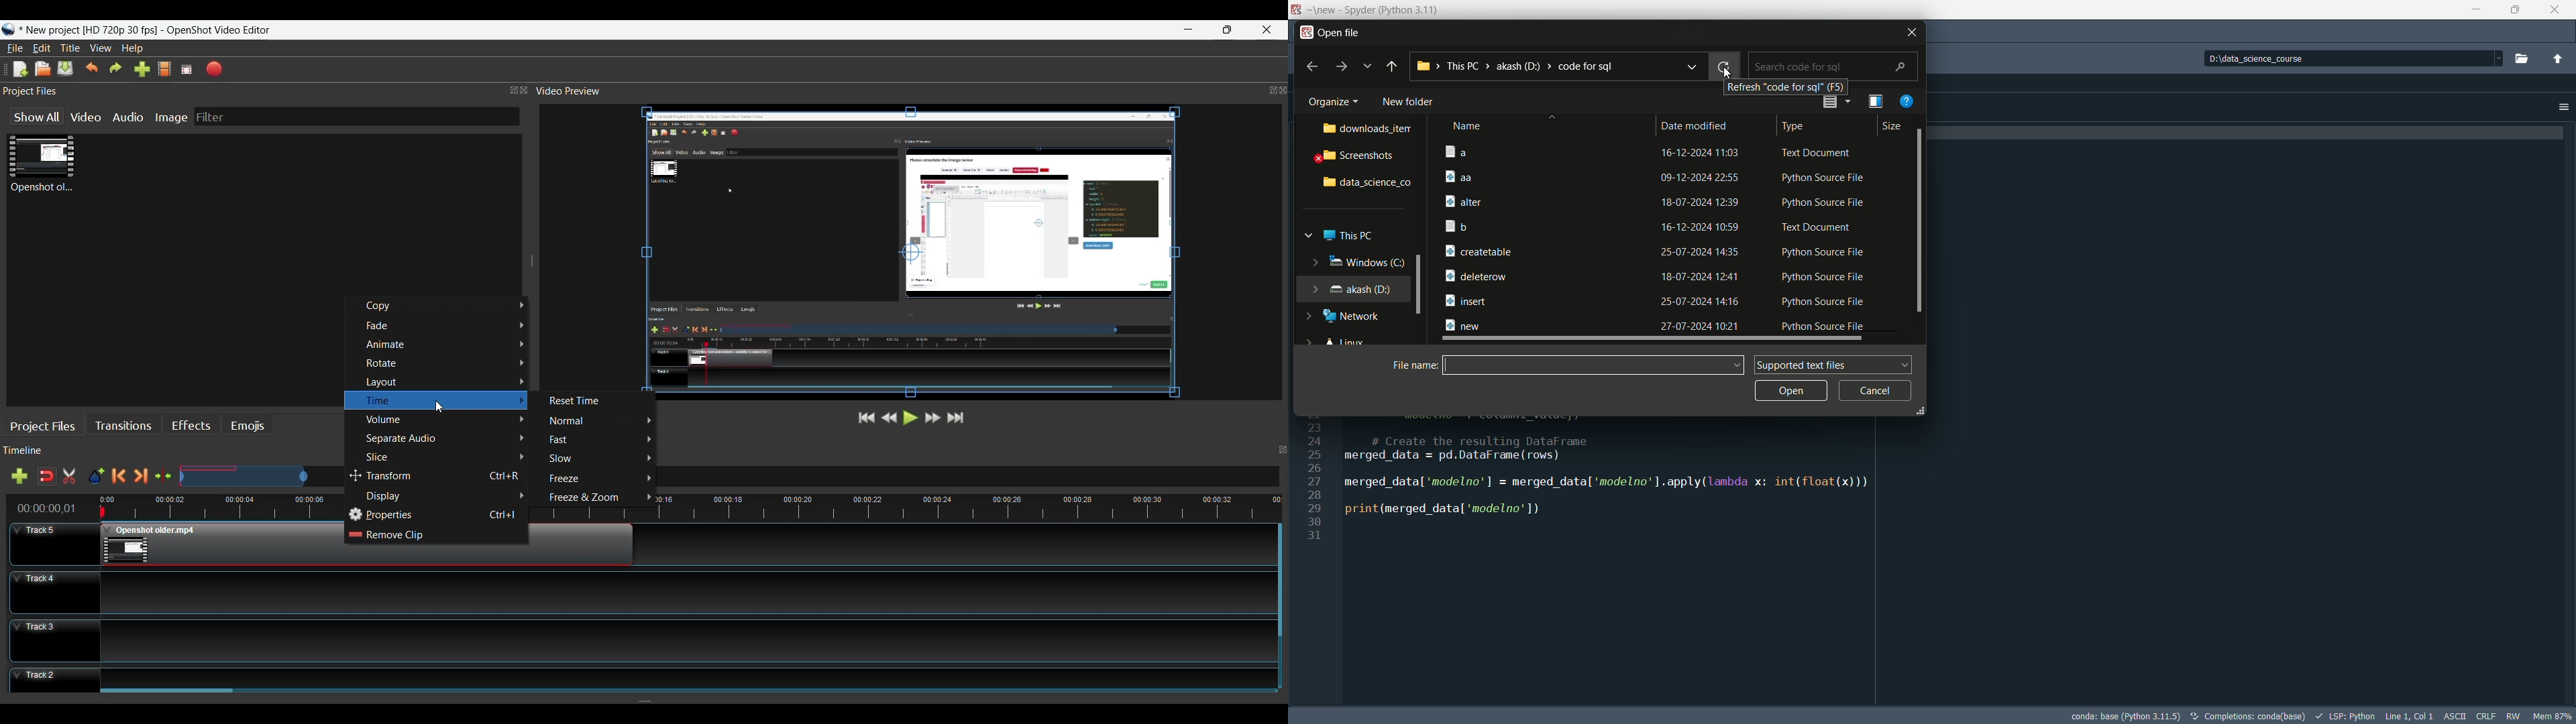 Image resolution: width=2576 pixels, height=728 pixels. I want to click on Remove Clip, so click(434, 536).